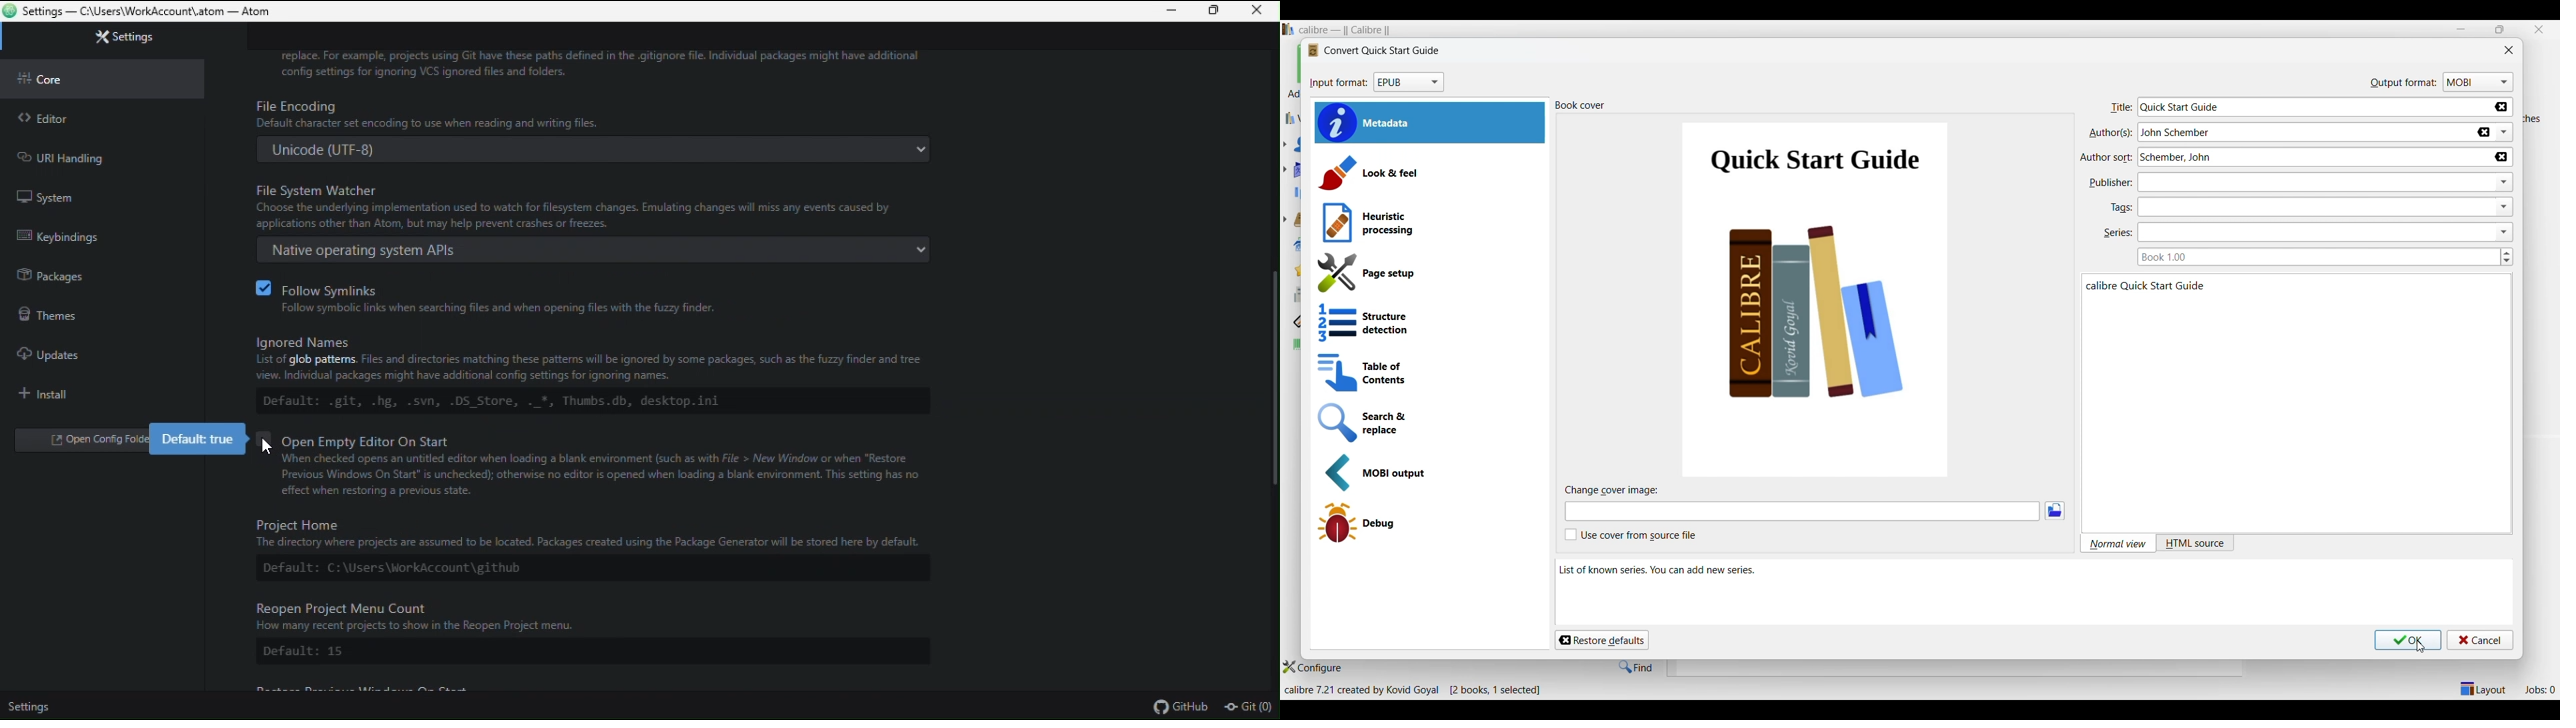  What do you see at coordinates (45, 390) in the screenshot?
I see `install` at bounding box center [45, 390].